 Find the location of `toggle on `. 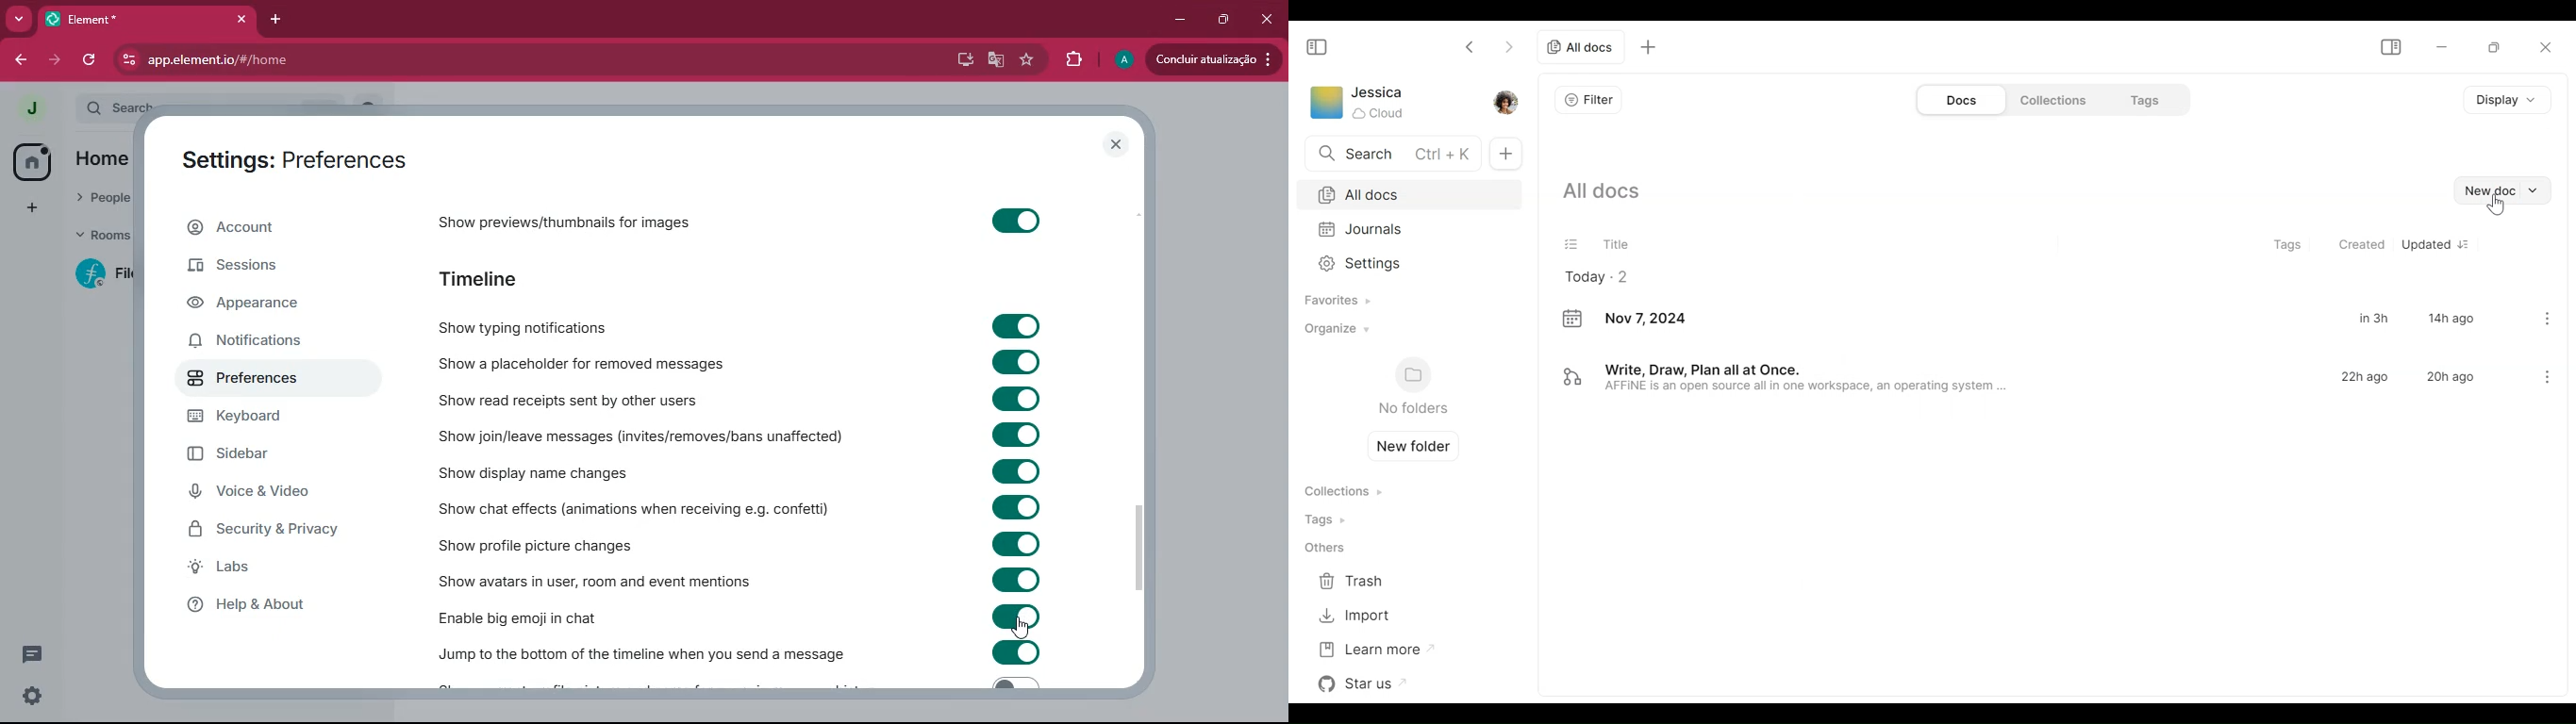

toggle on  is located at coordinates (1019, 325).